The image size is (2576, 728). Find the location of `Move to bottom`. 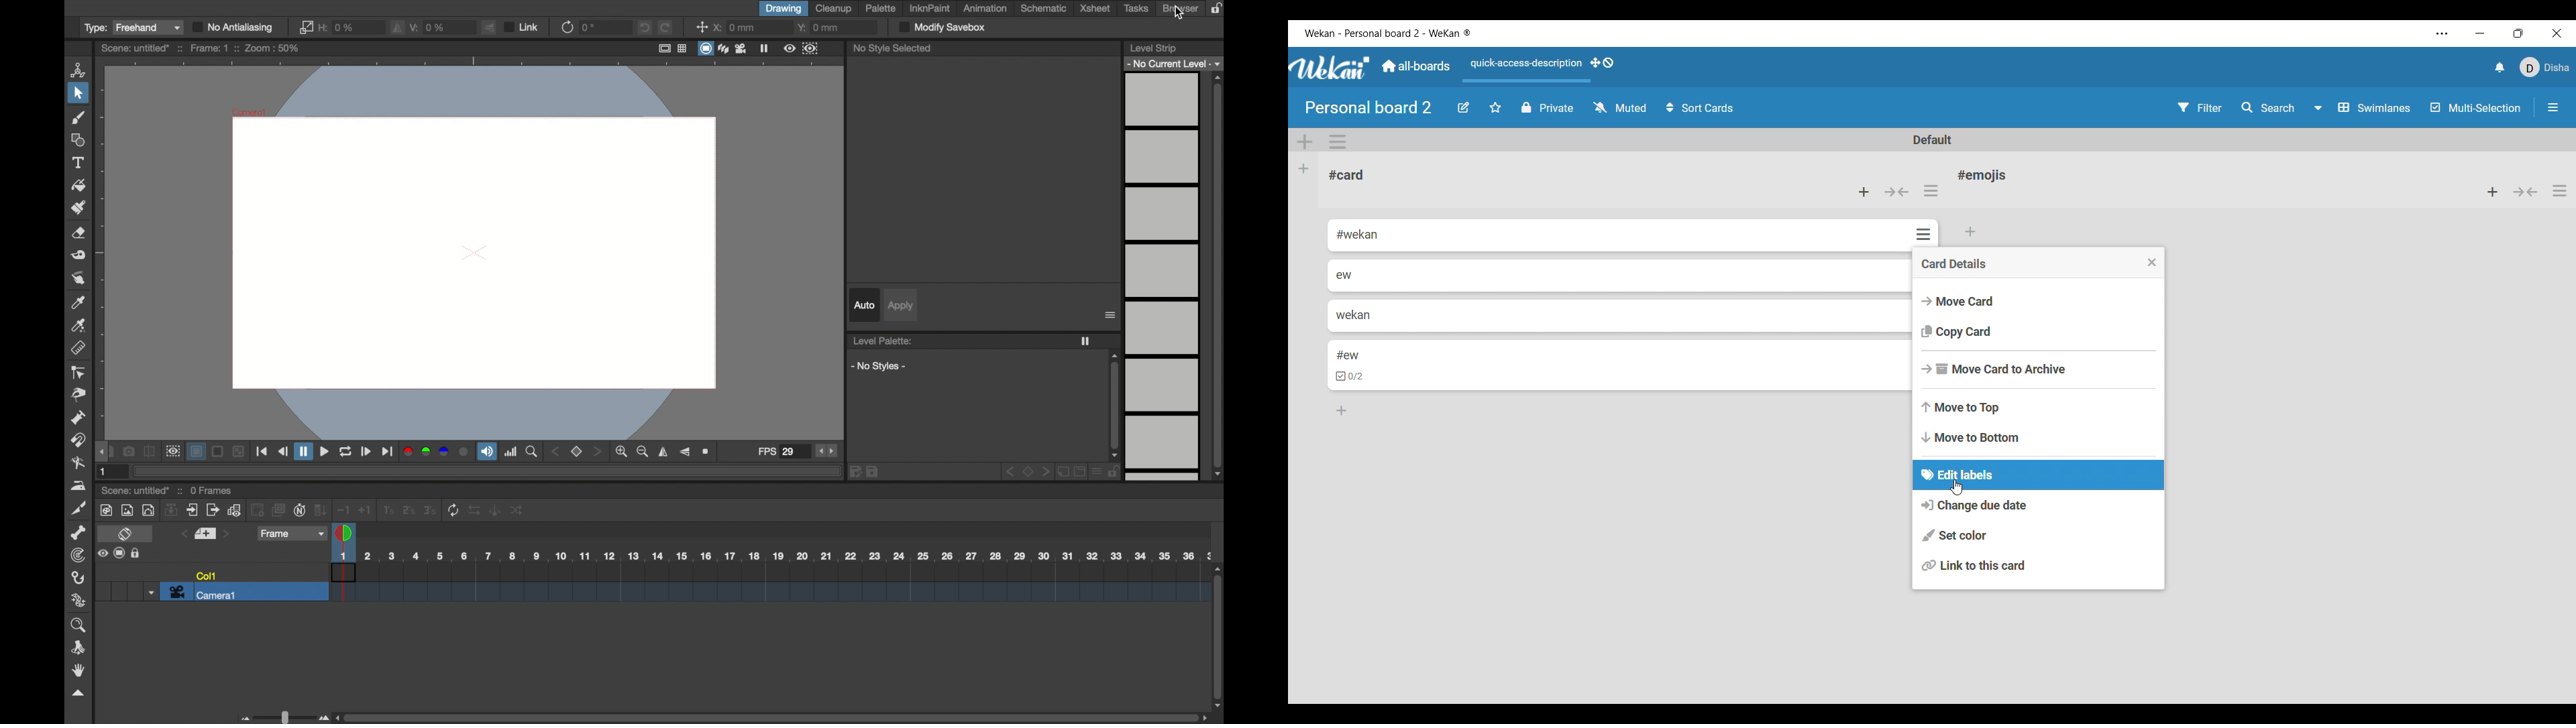

Move to bottom is located at coordinates (2038, 438).